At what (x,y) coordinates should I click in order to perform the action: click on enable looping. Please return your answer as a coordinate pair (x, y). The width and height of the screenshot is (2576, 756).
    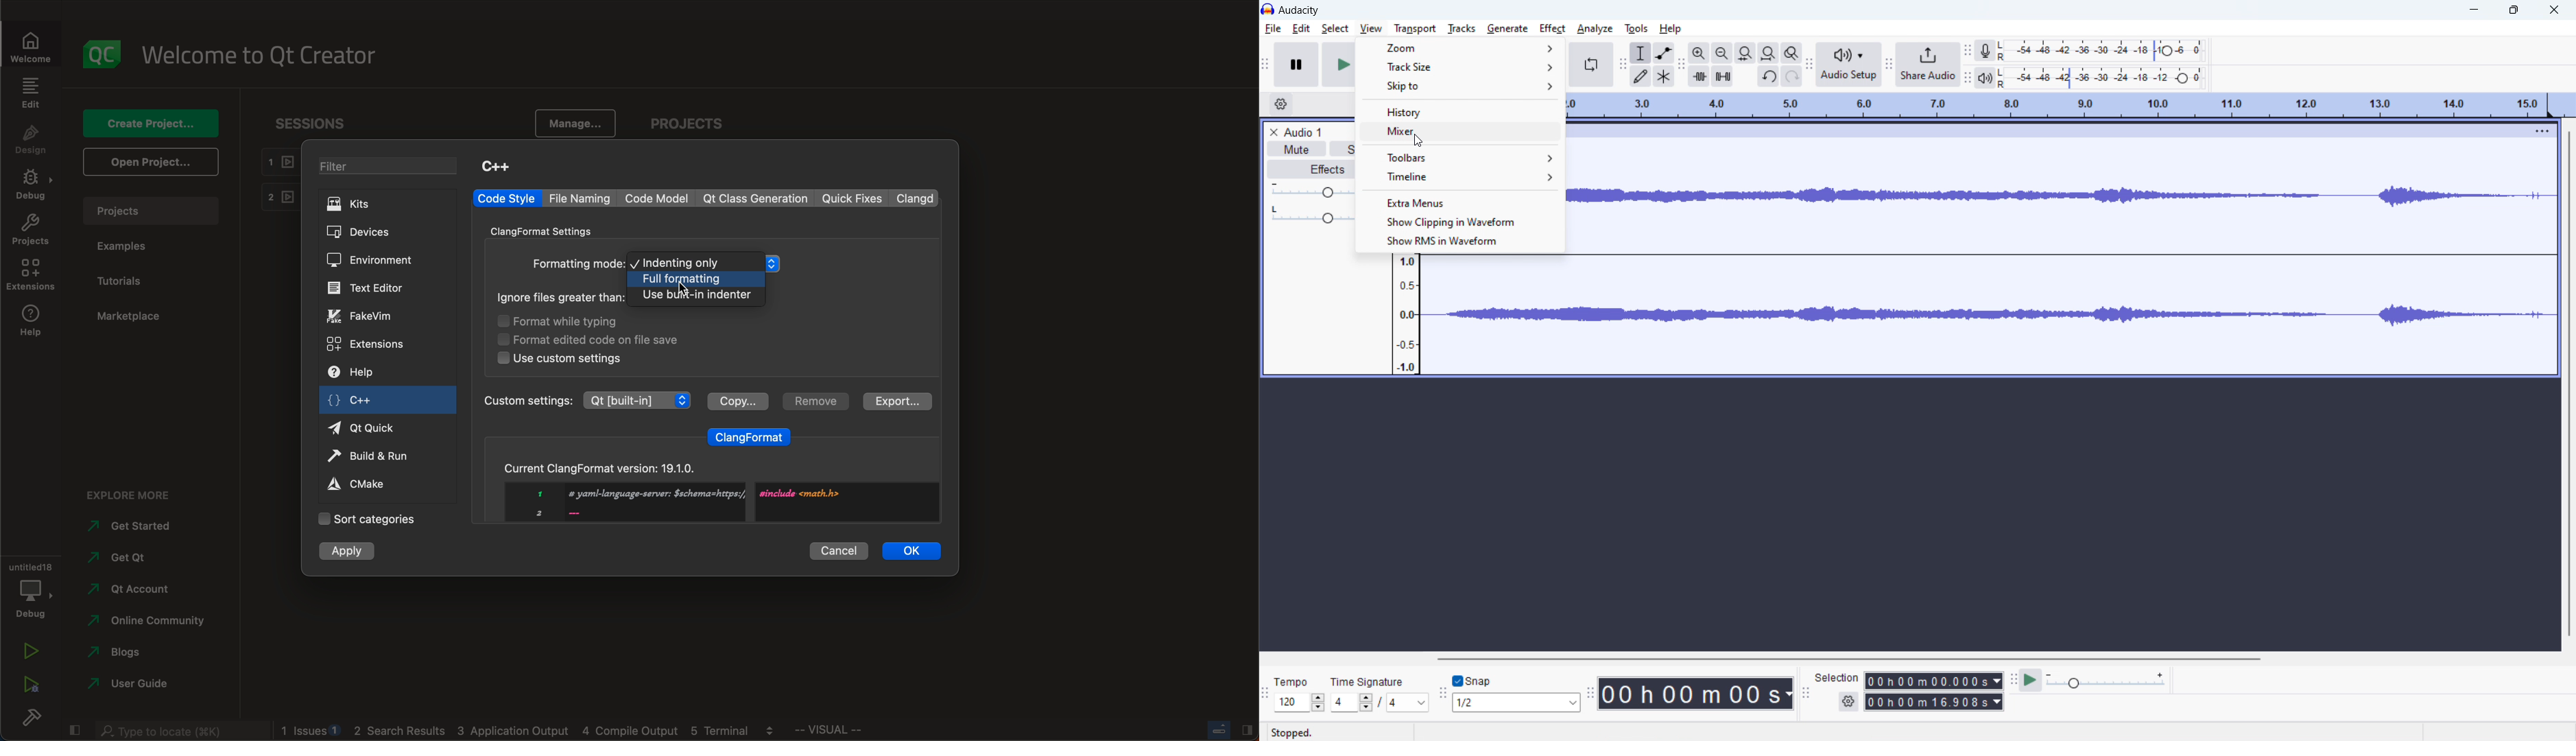
    Looking at the image, I should click on (1590, 64).